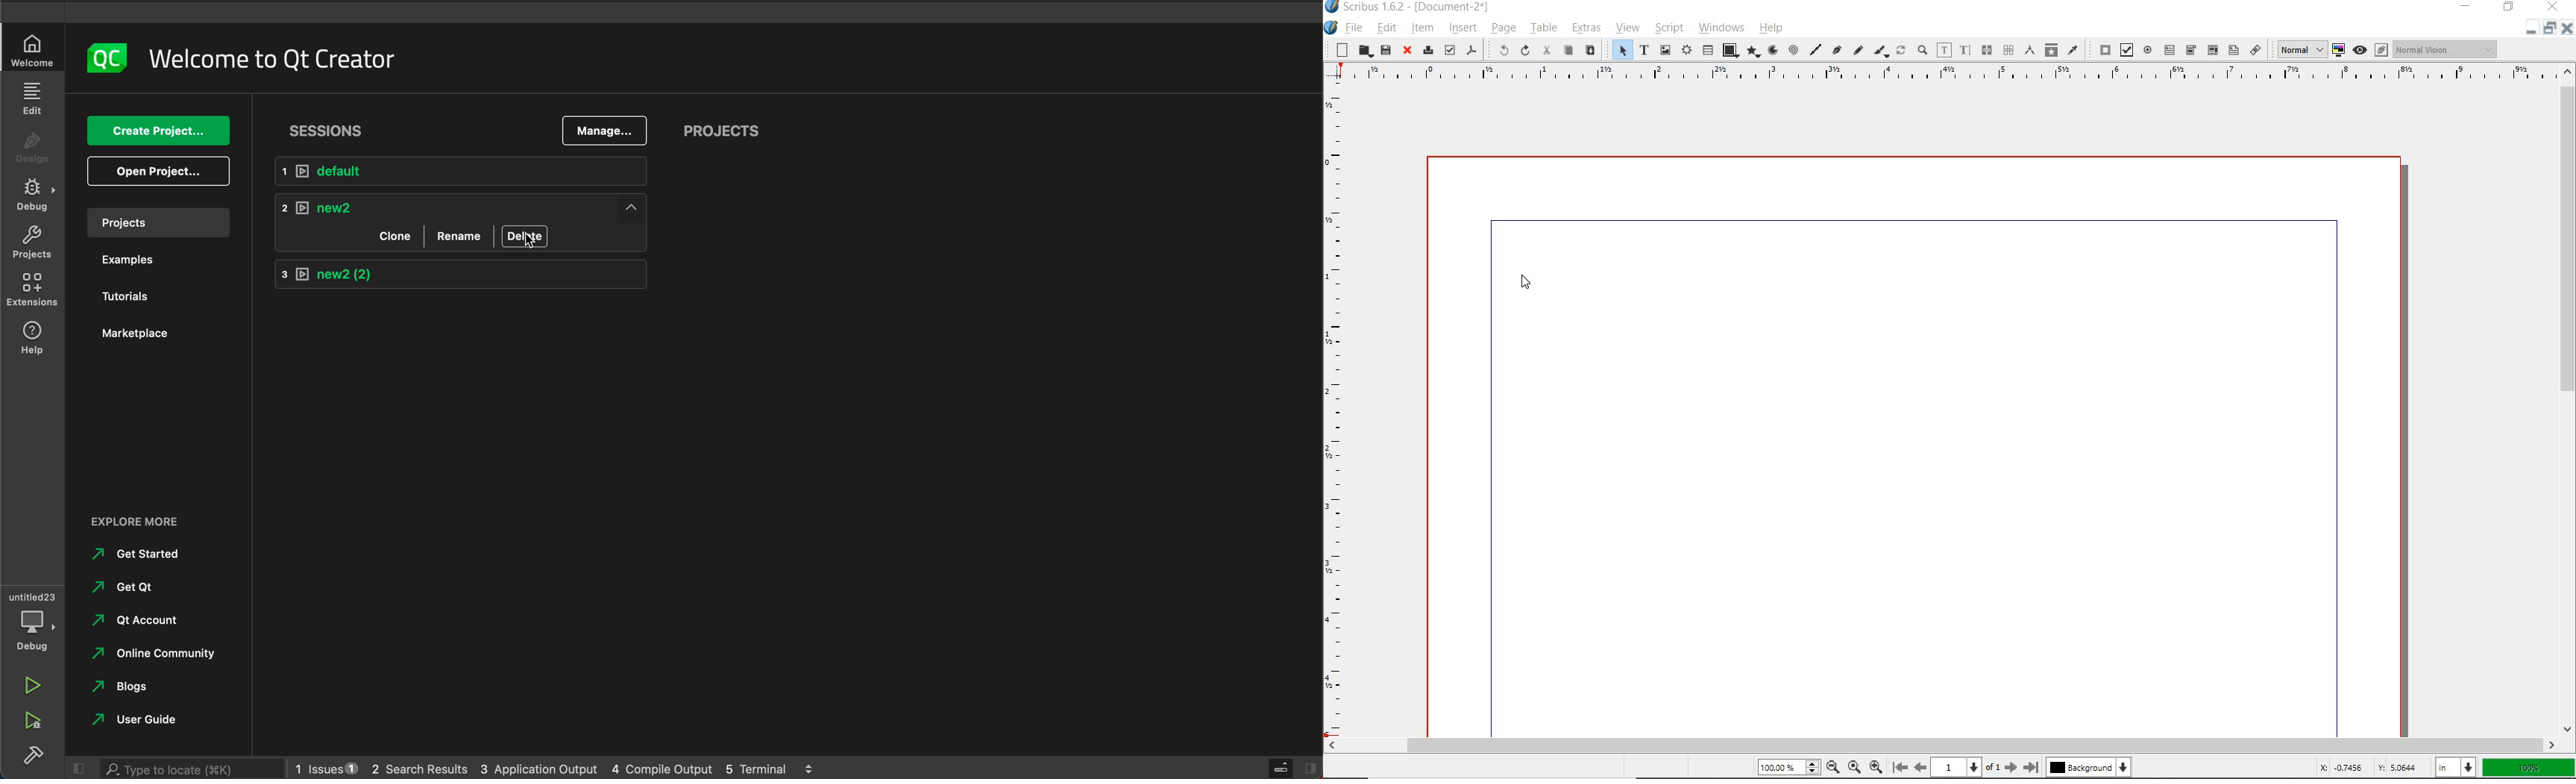  What do you see at coordinates (1339, 49) in the screenshot?
I see `new` at bounding box center [1339, 49].